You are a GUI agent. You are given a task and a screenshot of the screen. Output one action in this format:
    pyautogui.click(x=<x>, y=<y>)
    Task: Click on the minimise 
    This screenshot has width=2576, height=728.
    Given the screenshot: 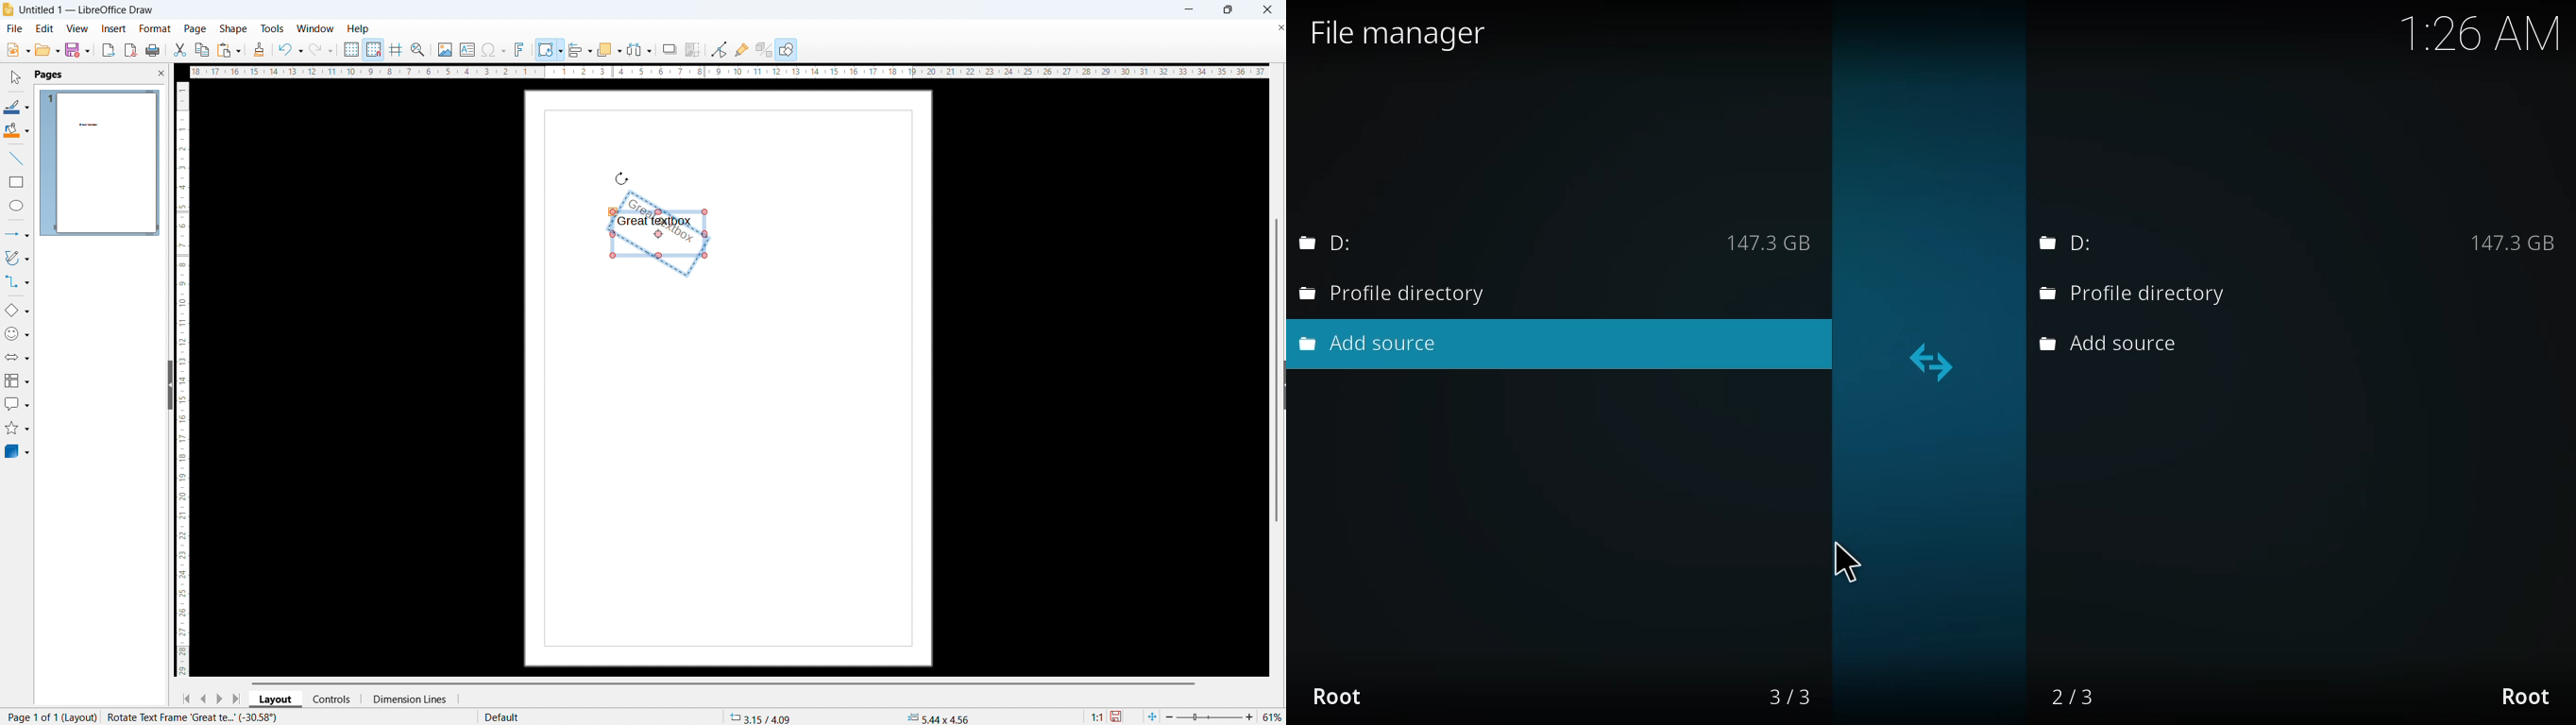 What is the action you would take?
    pyautogui.click(x=1185, y=9)
    